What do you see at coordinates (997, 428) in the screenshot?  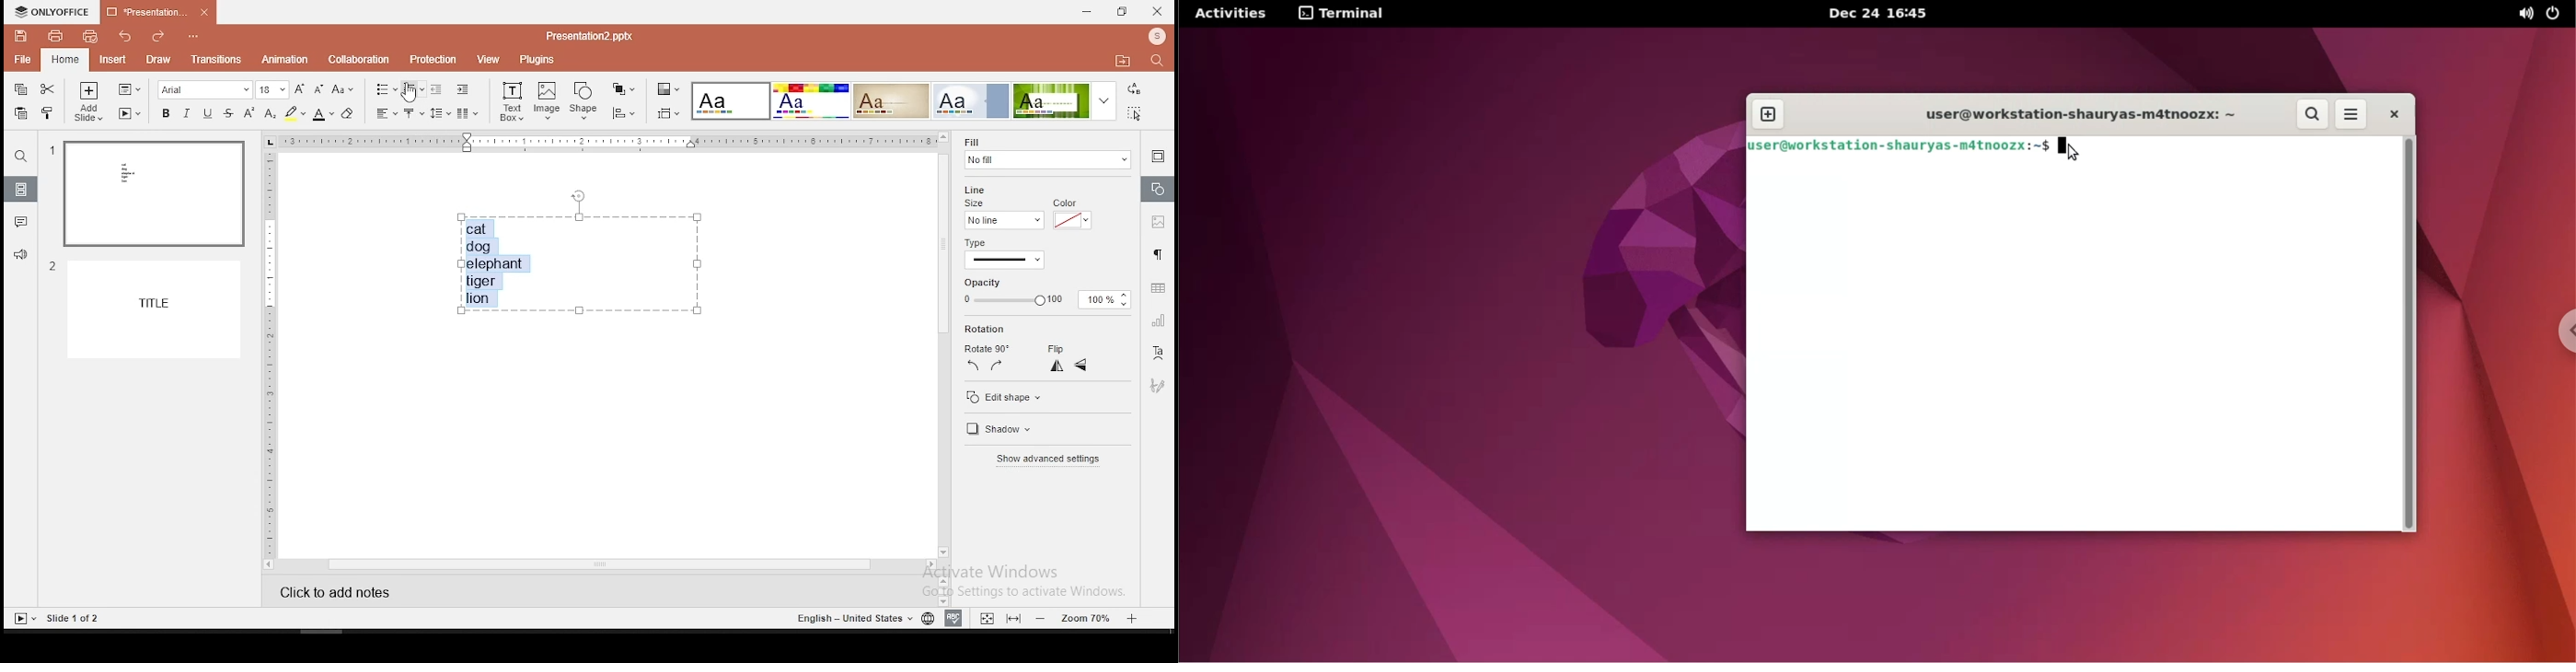 I see `shadow` at bounding box center [997, 428].